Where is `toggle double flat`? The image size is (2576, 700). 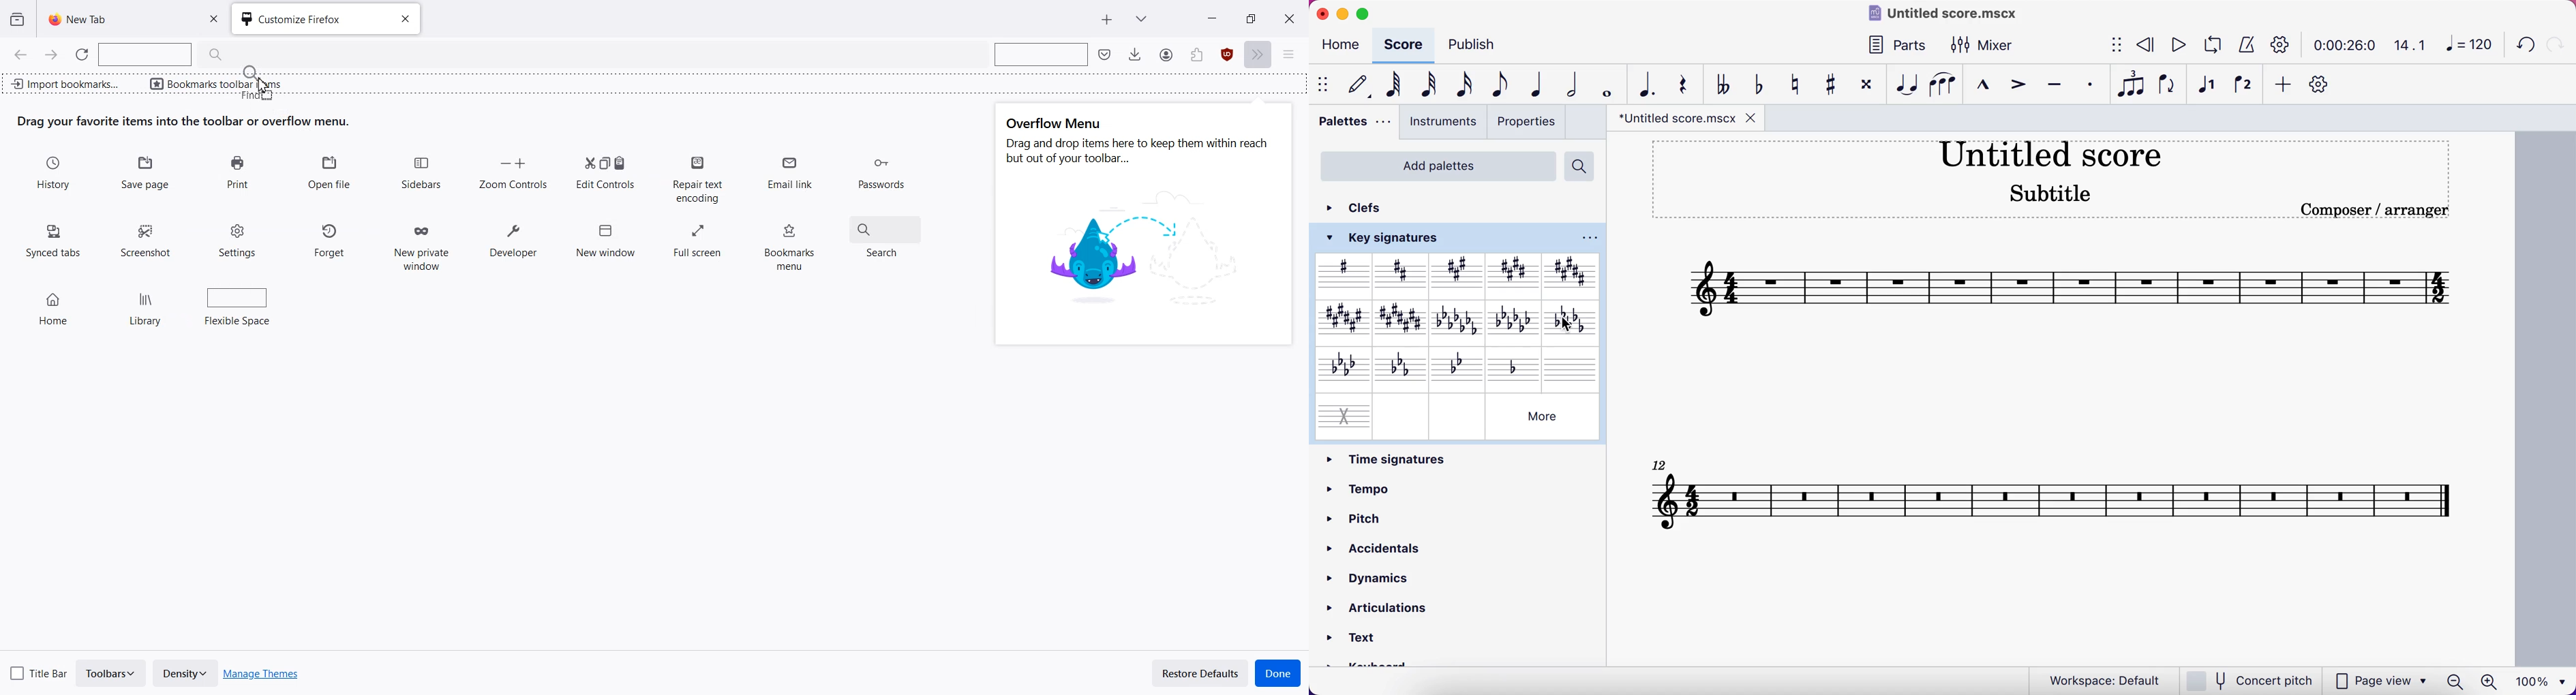 toggle double flat is located at coordinates (1726, 83).